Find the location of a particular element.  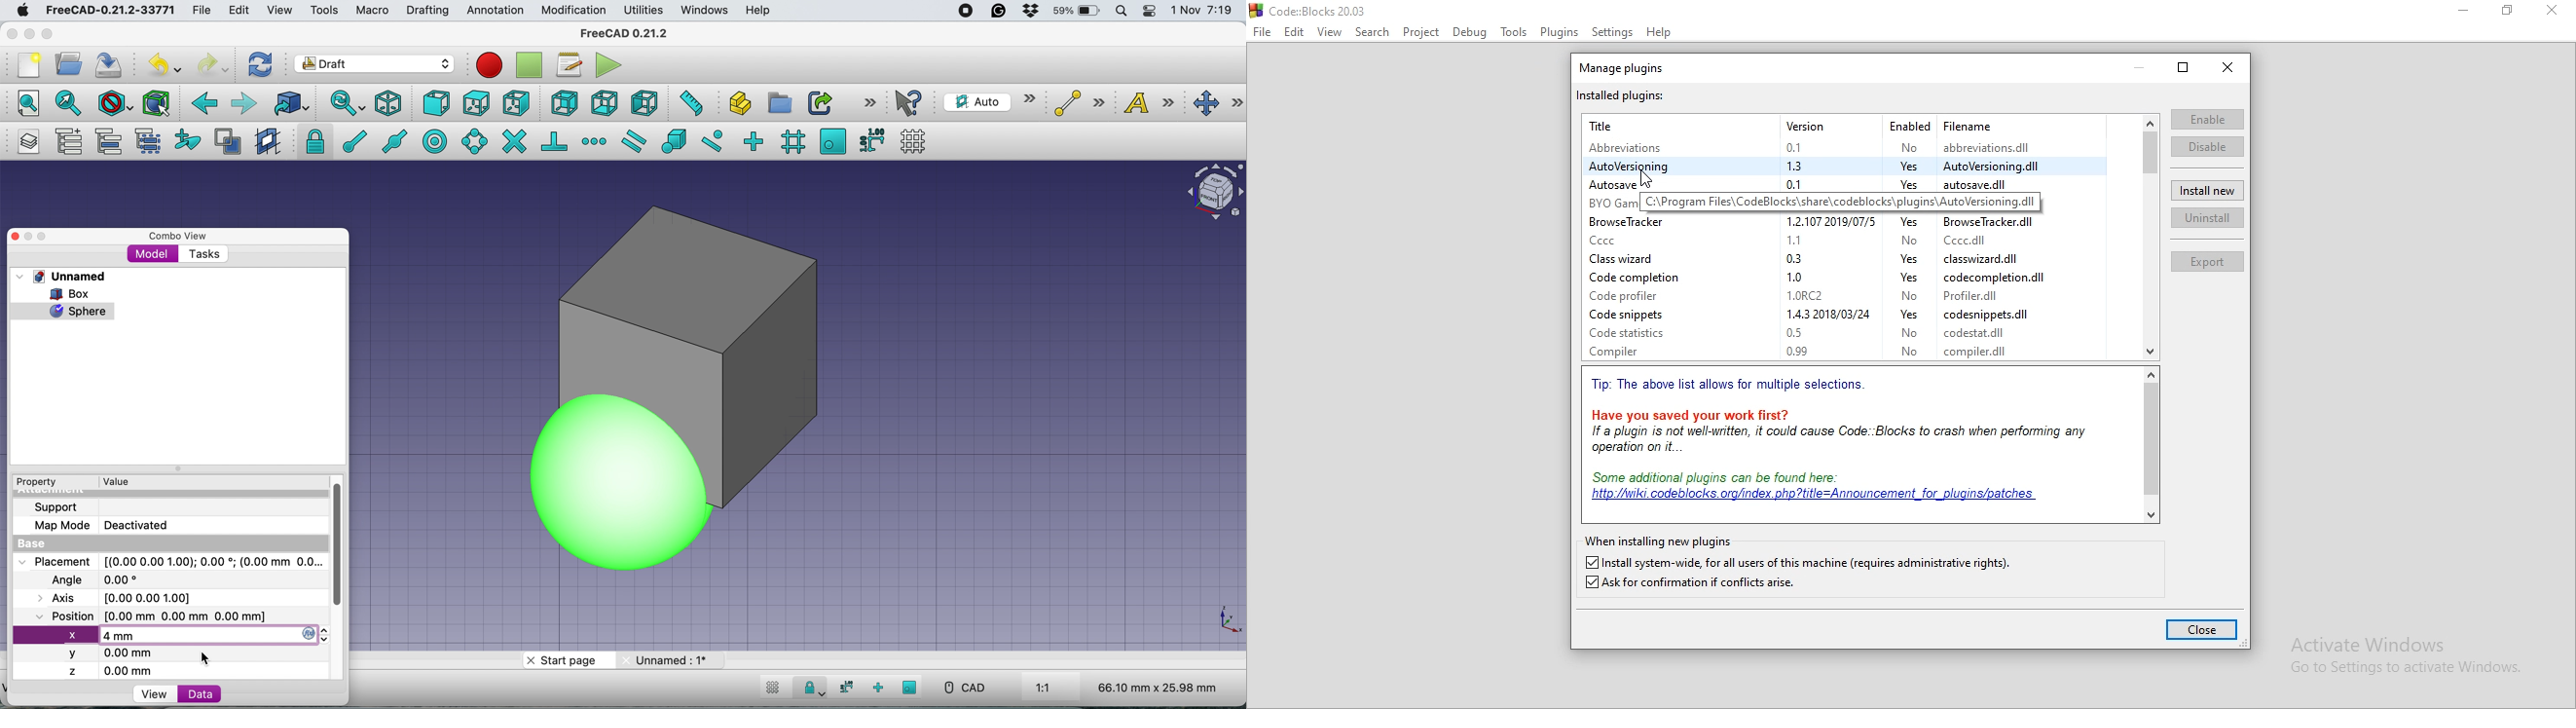

Code completion is located at coordinates (1639, 278).